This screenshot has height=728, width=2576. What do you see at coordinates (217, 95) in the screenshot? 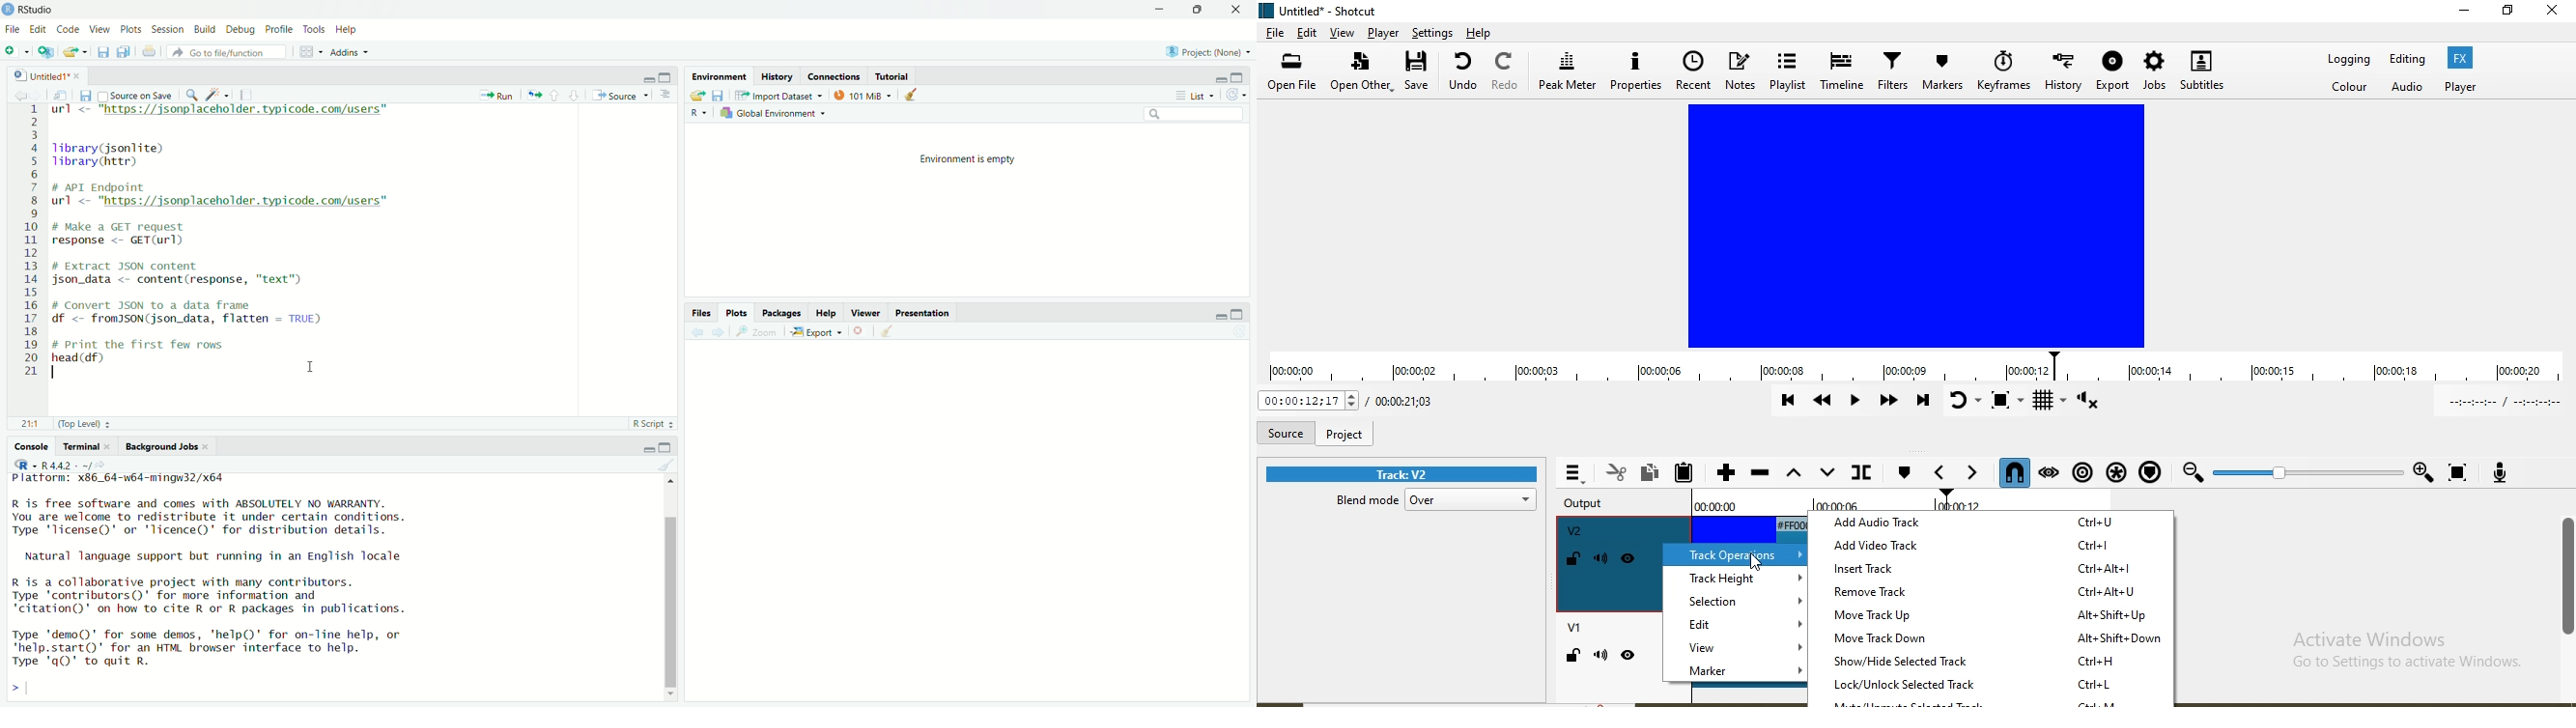
I see `Code Tools` at bounding box center [217, 95].